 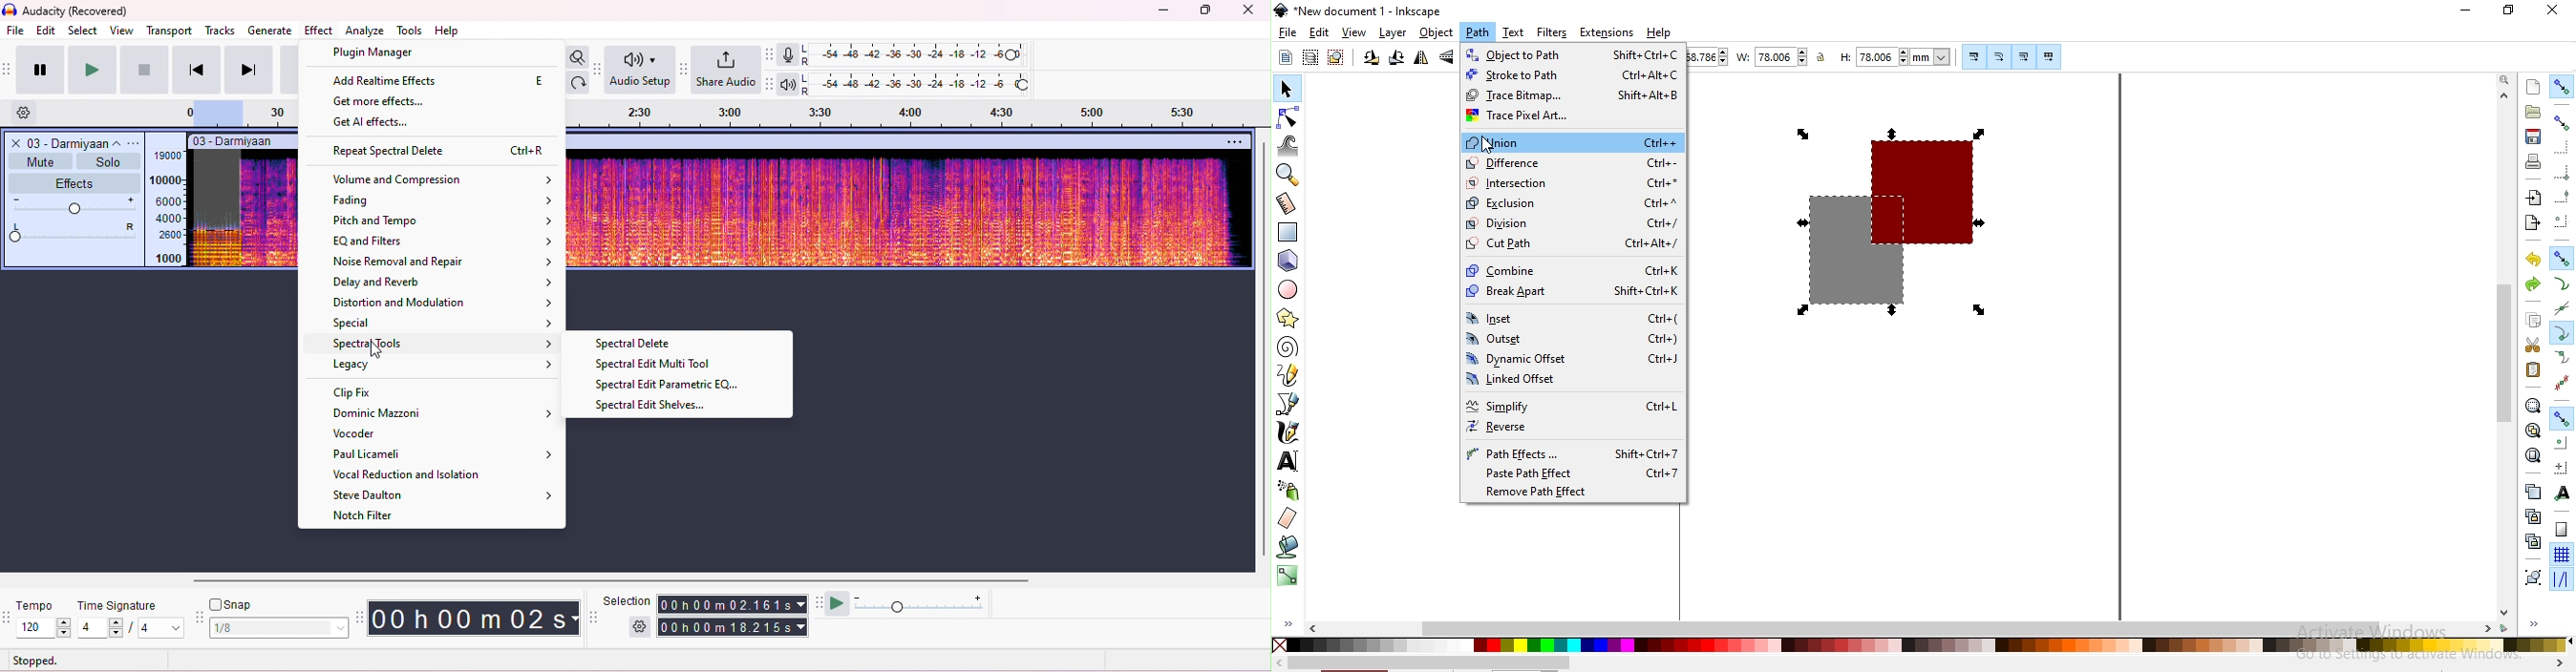 What do you see at coordinates (122, 32) in the screenshot?
I see `view` at bounding box center [122, 32].